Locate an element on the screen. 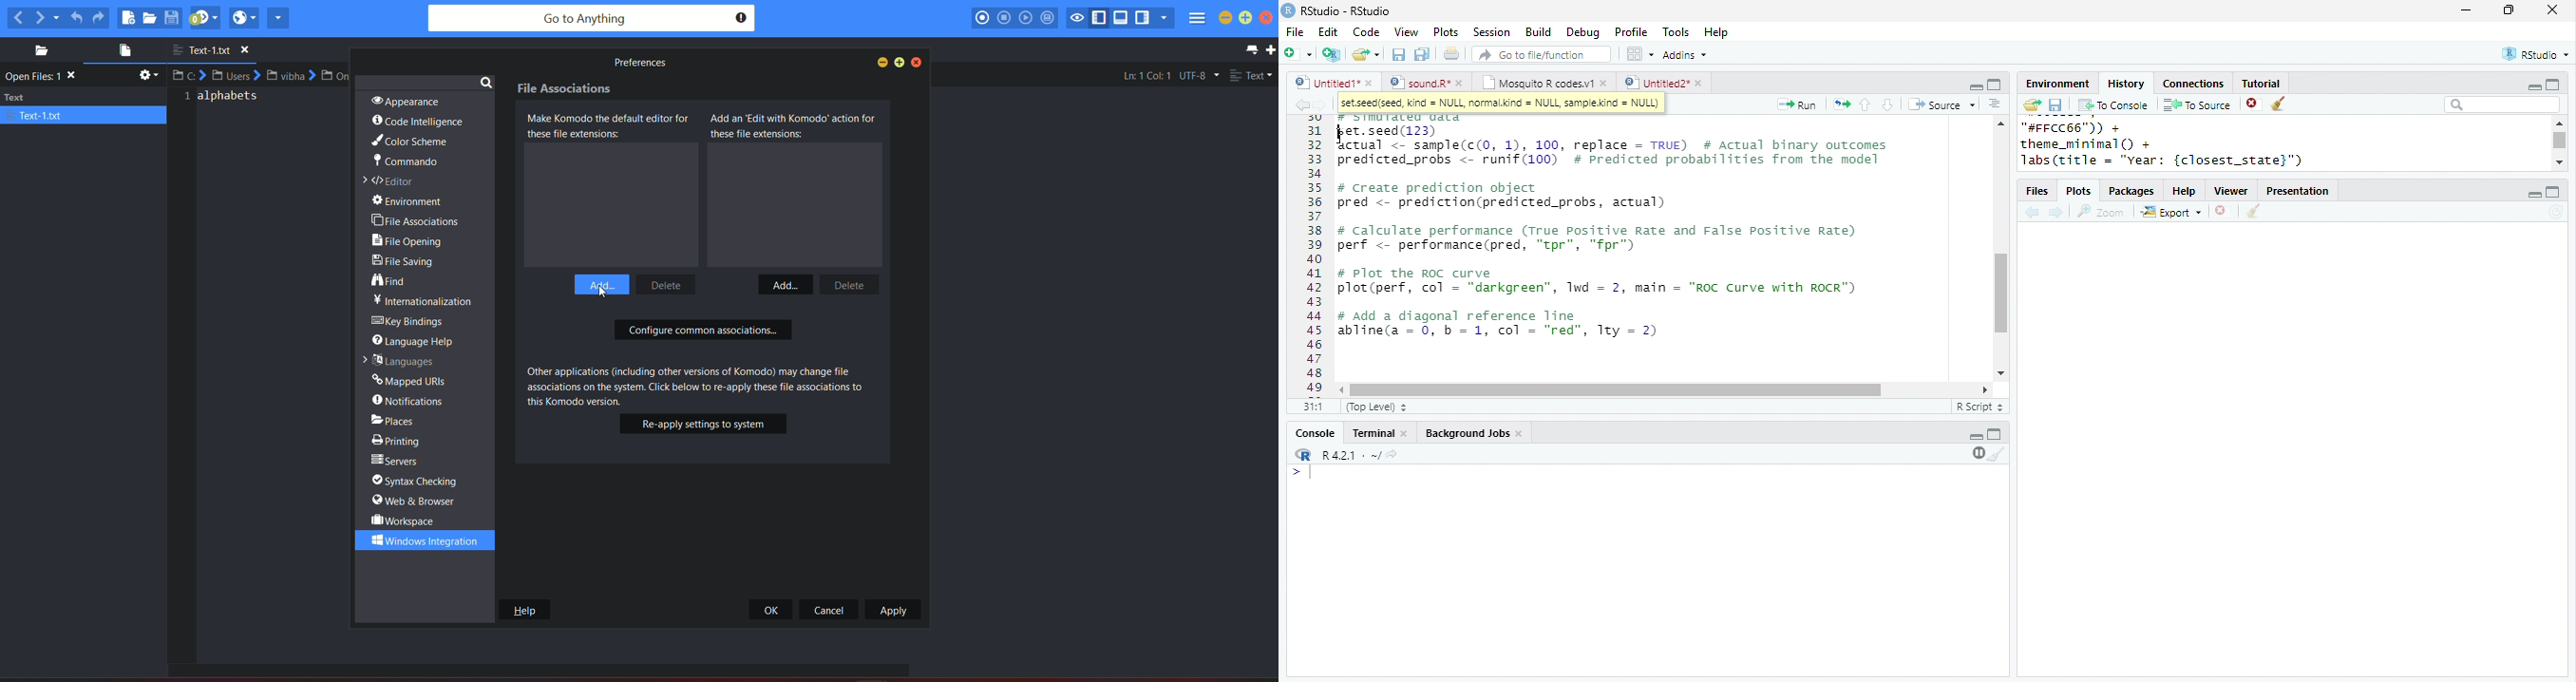  Code is located at coordinates (1366, 31).